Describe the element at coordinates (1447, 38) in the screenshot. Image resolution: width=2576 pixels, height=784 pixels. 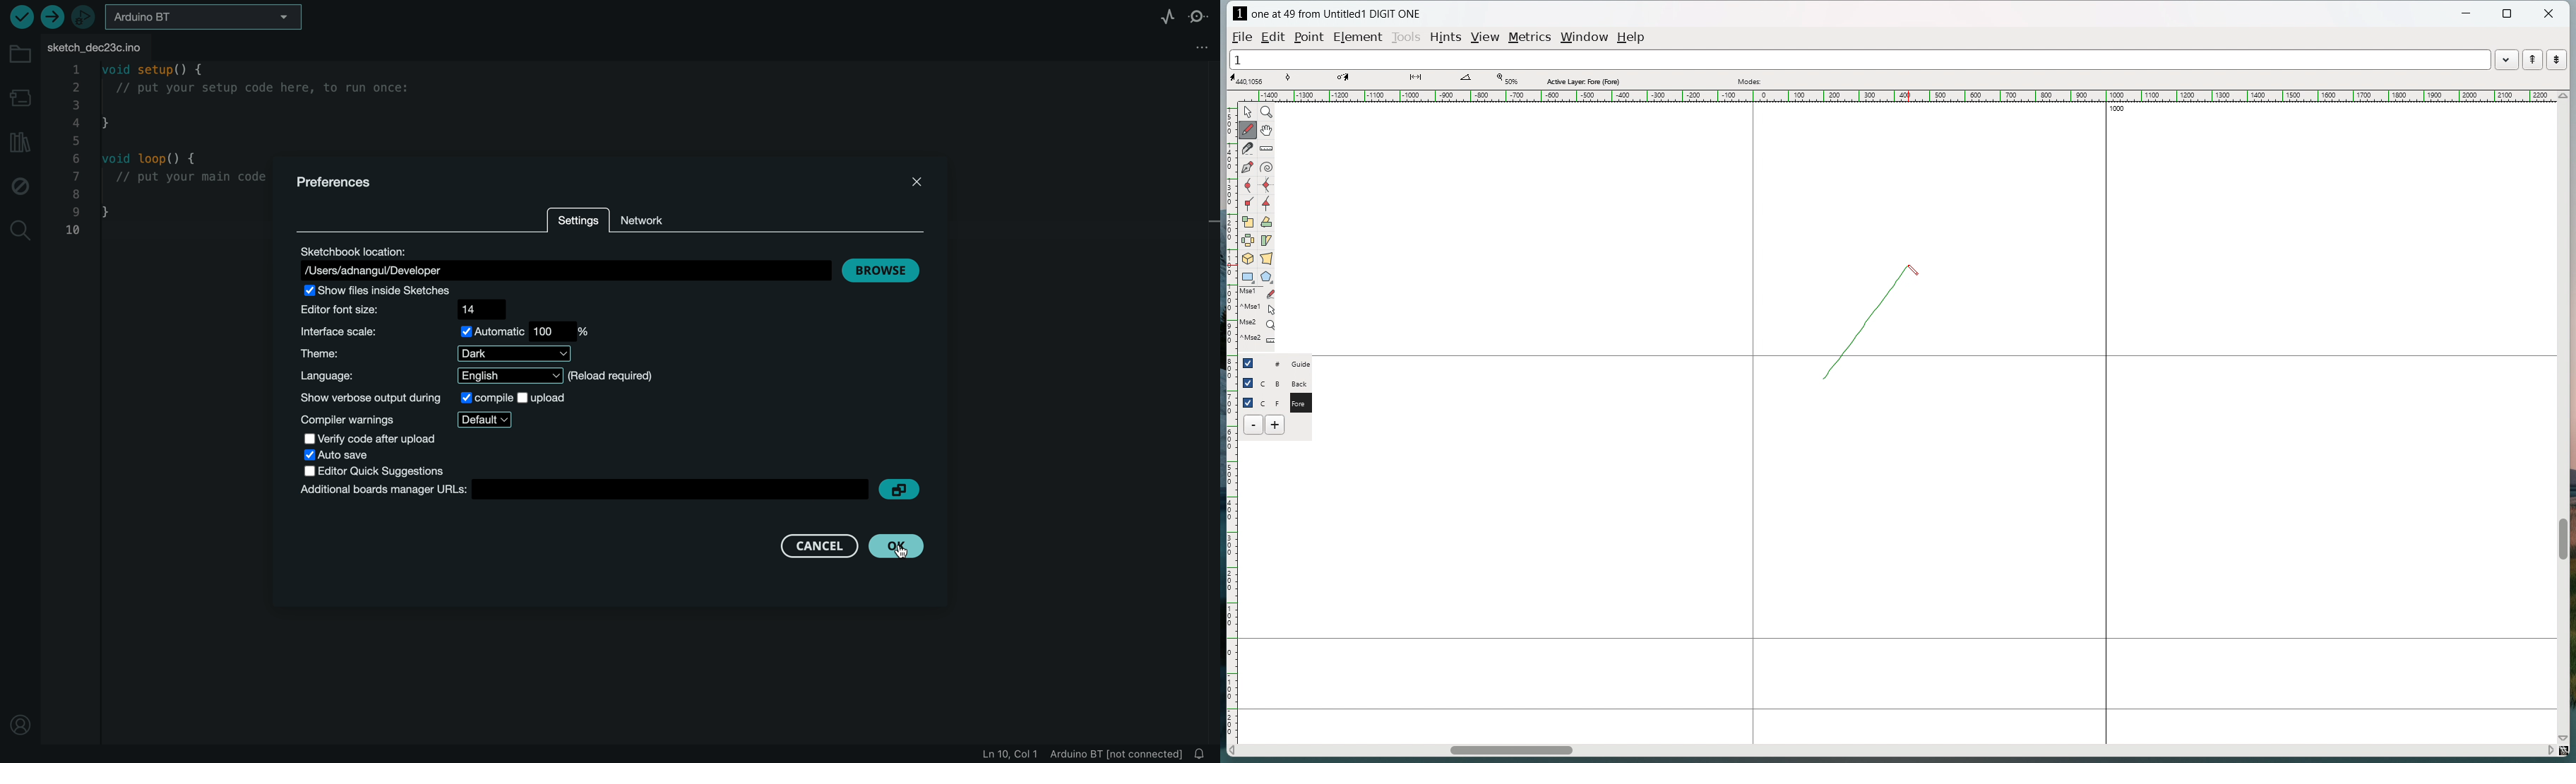
I see `hints` at that location.